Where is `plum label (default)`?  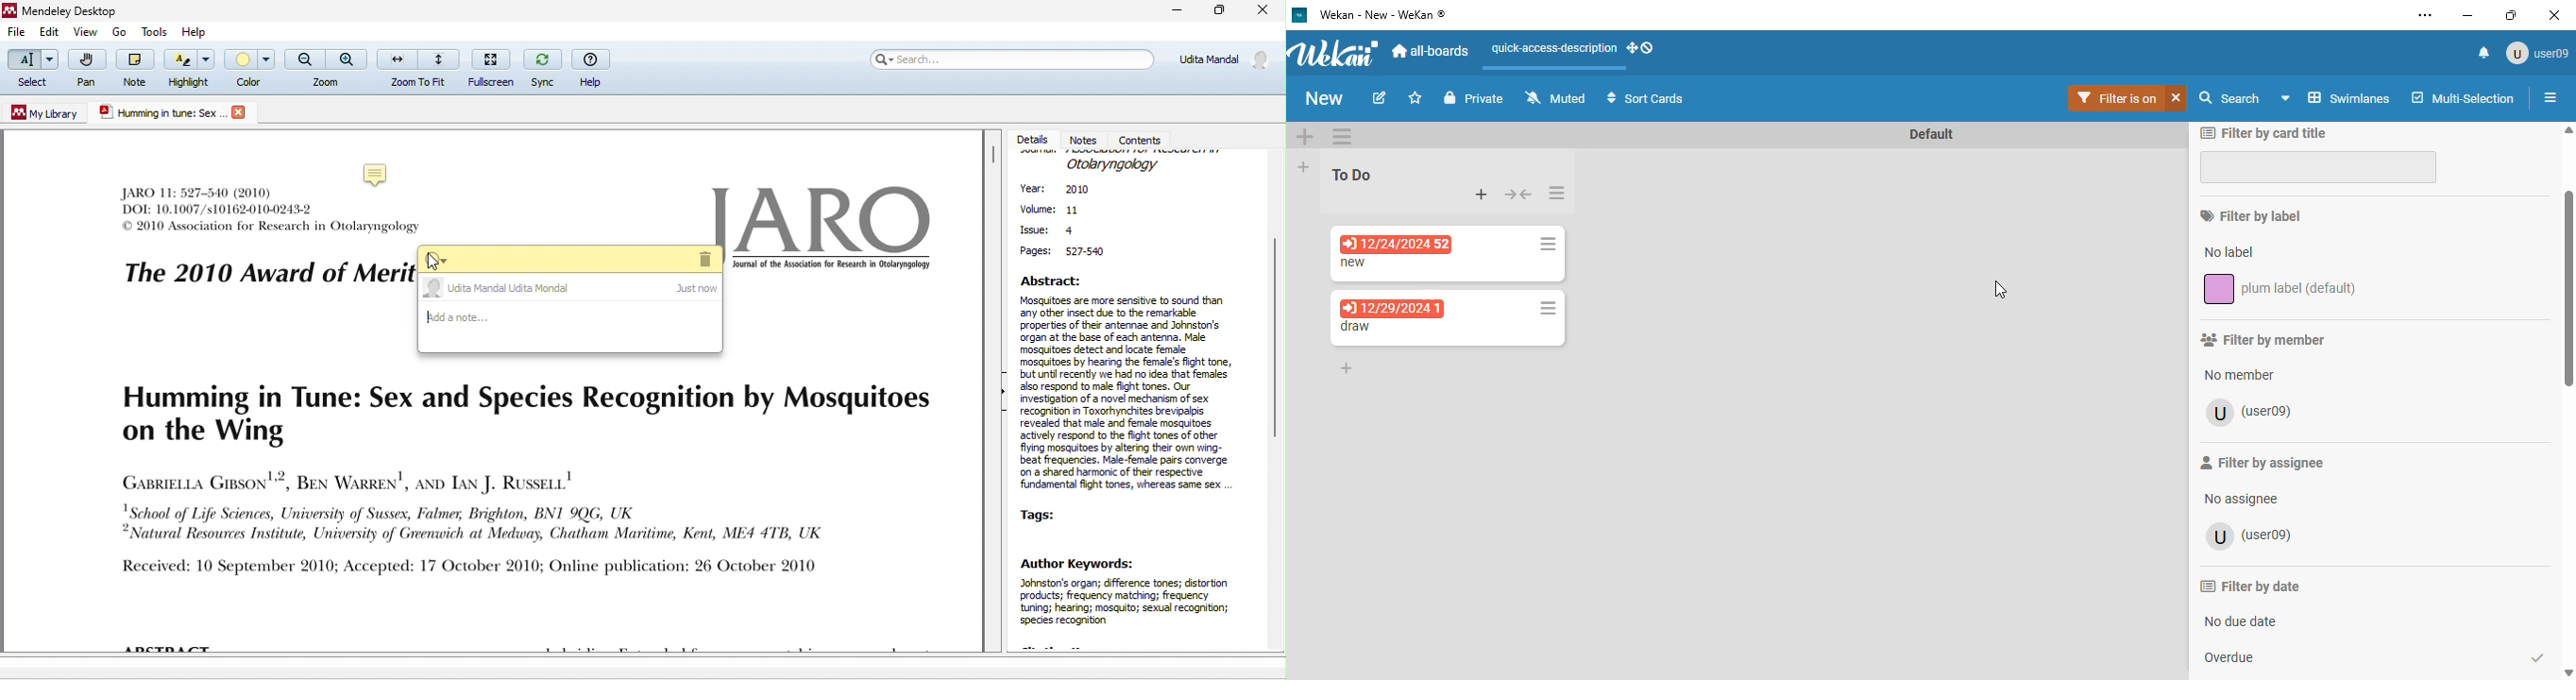
plum label (default) is located at coordinates (2282, 289).